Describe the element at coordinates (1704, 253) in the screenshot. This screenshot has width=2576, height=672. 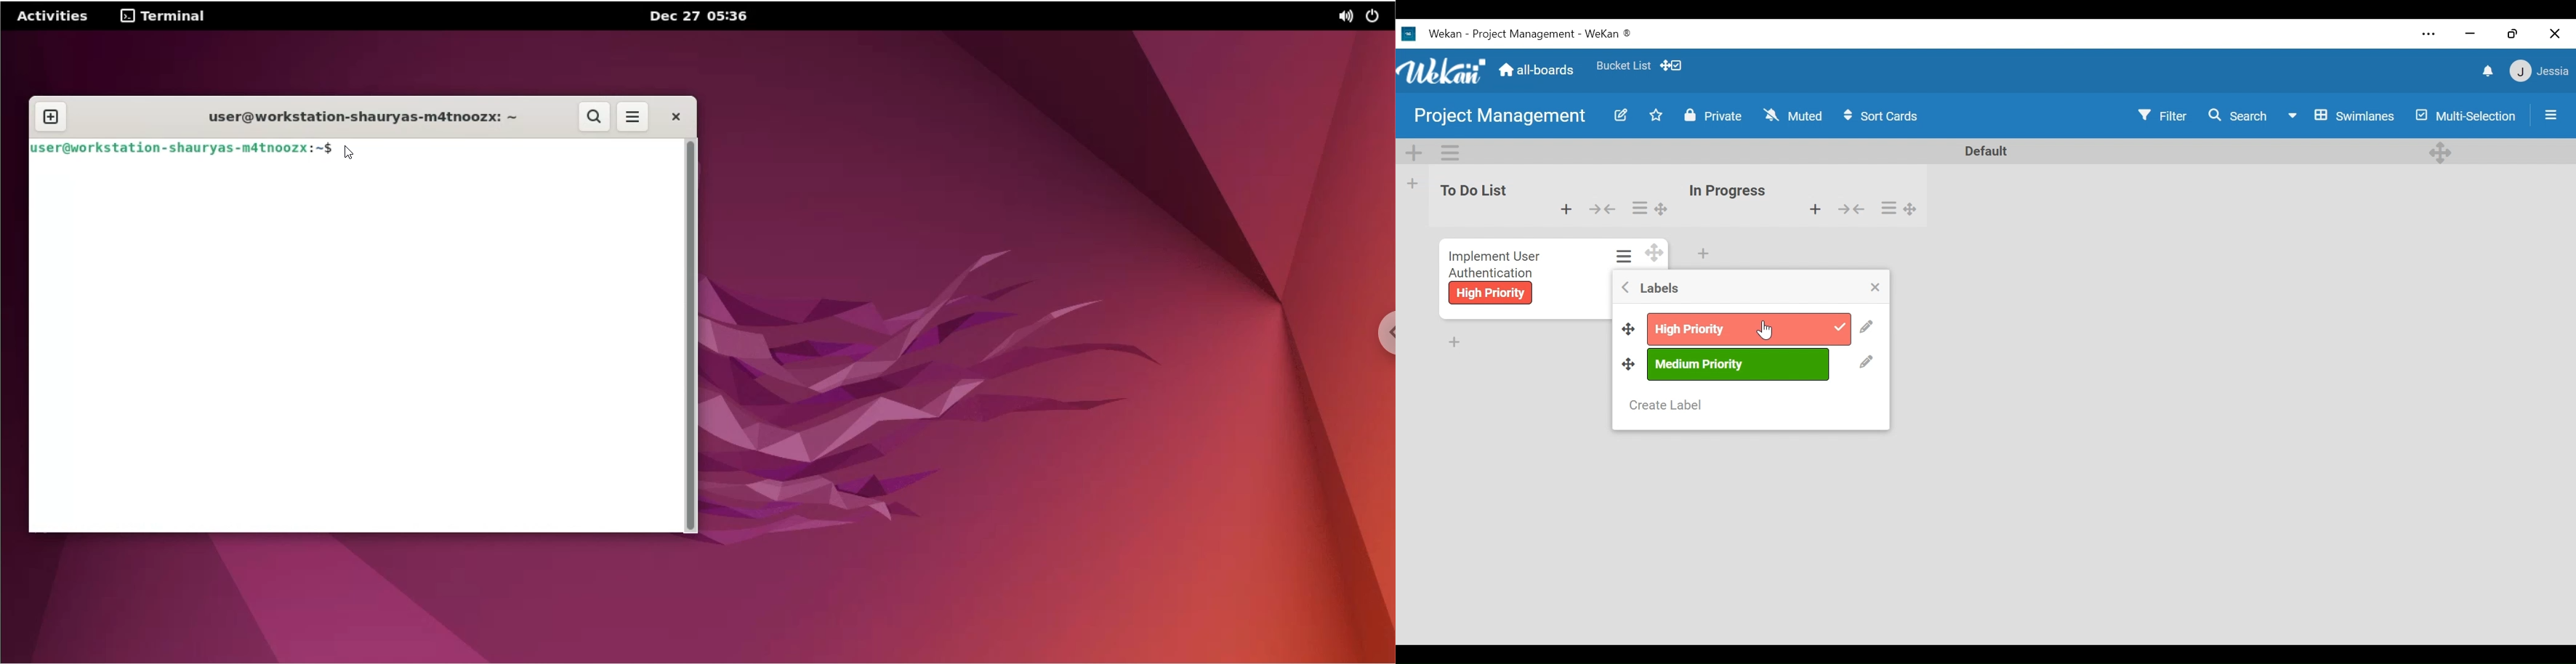
I see `add card to the bottom of the list` at that location.